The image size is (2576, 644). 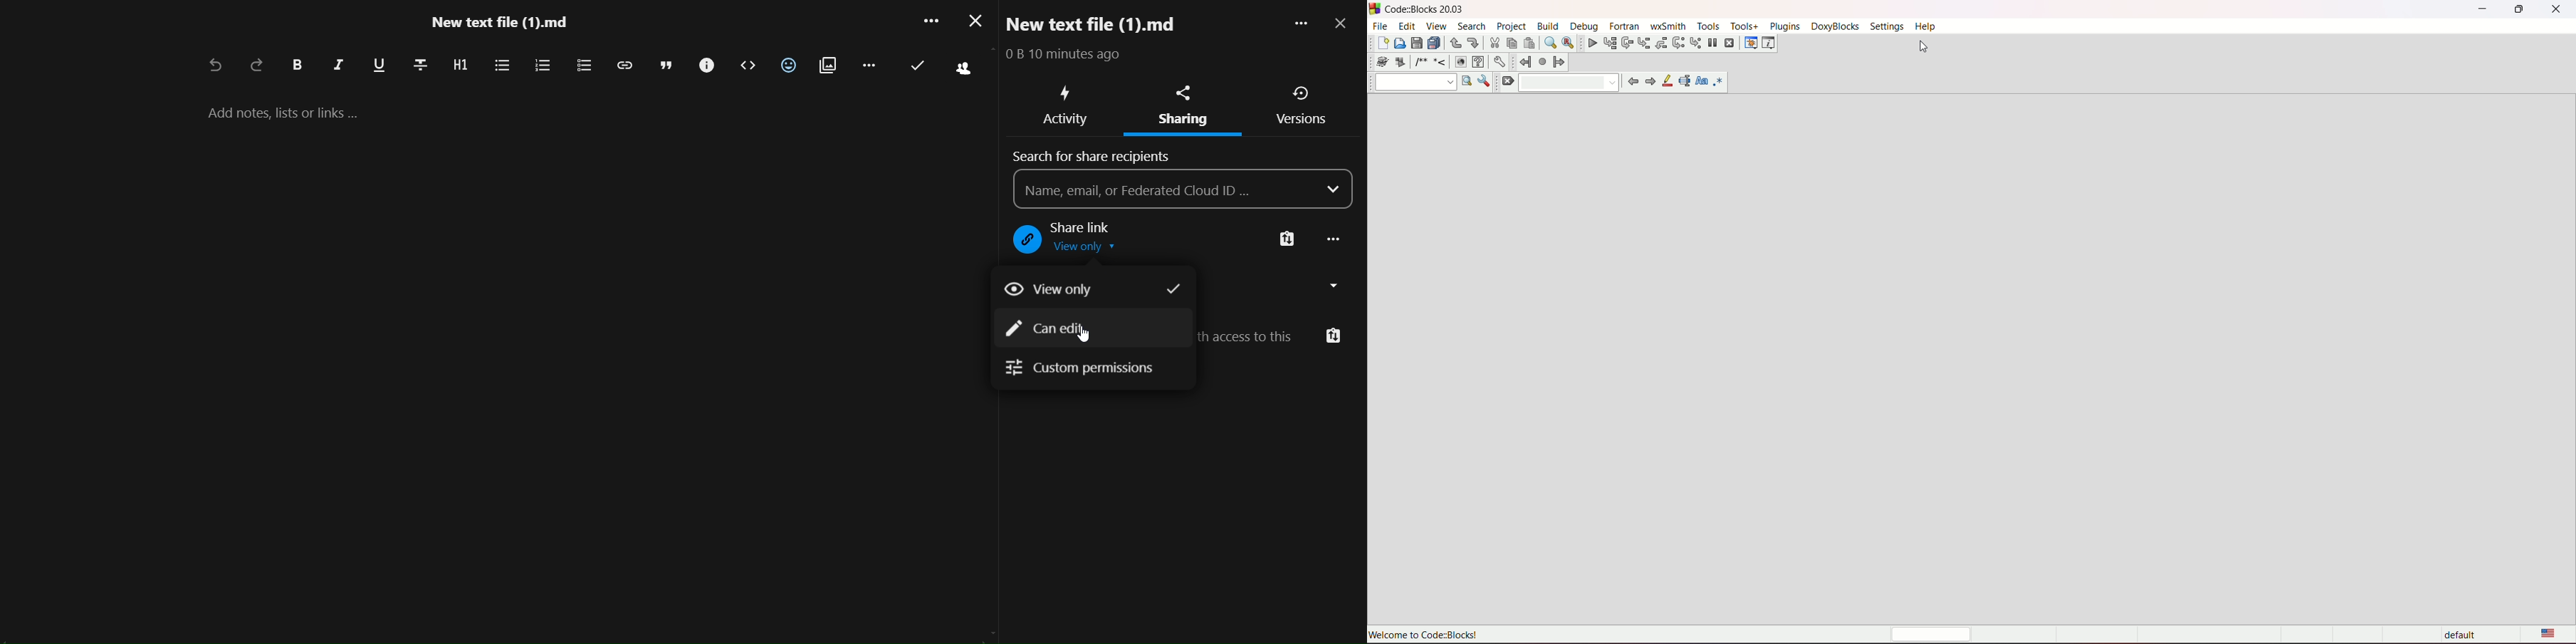 What do you see at coordinates (1107, 24) in the screenshot?
I see `new text file` at bounding box center [1107, 24].